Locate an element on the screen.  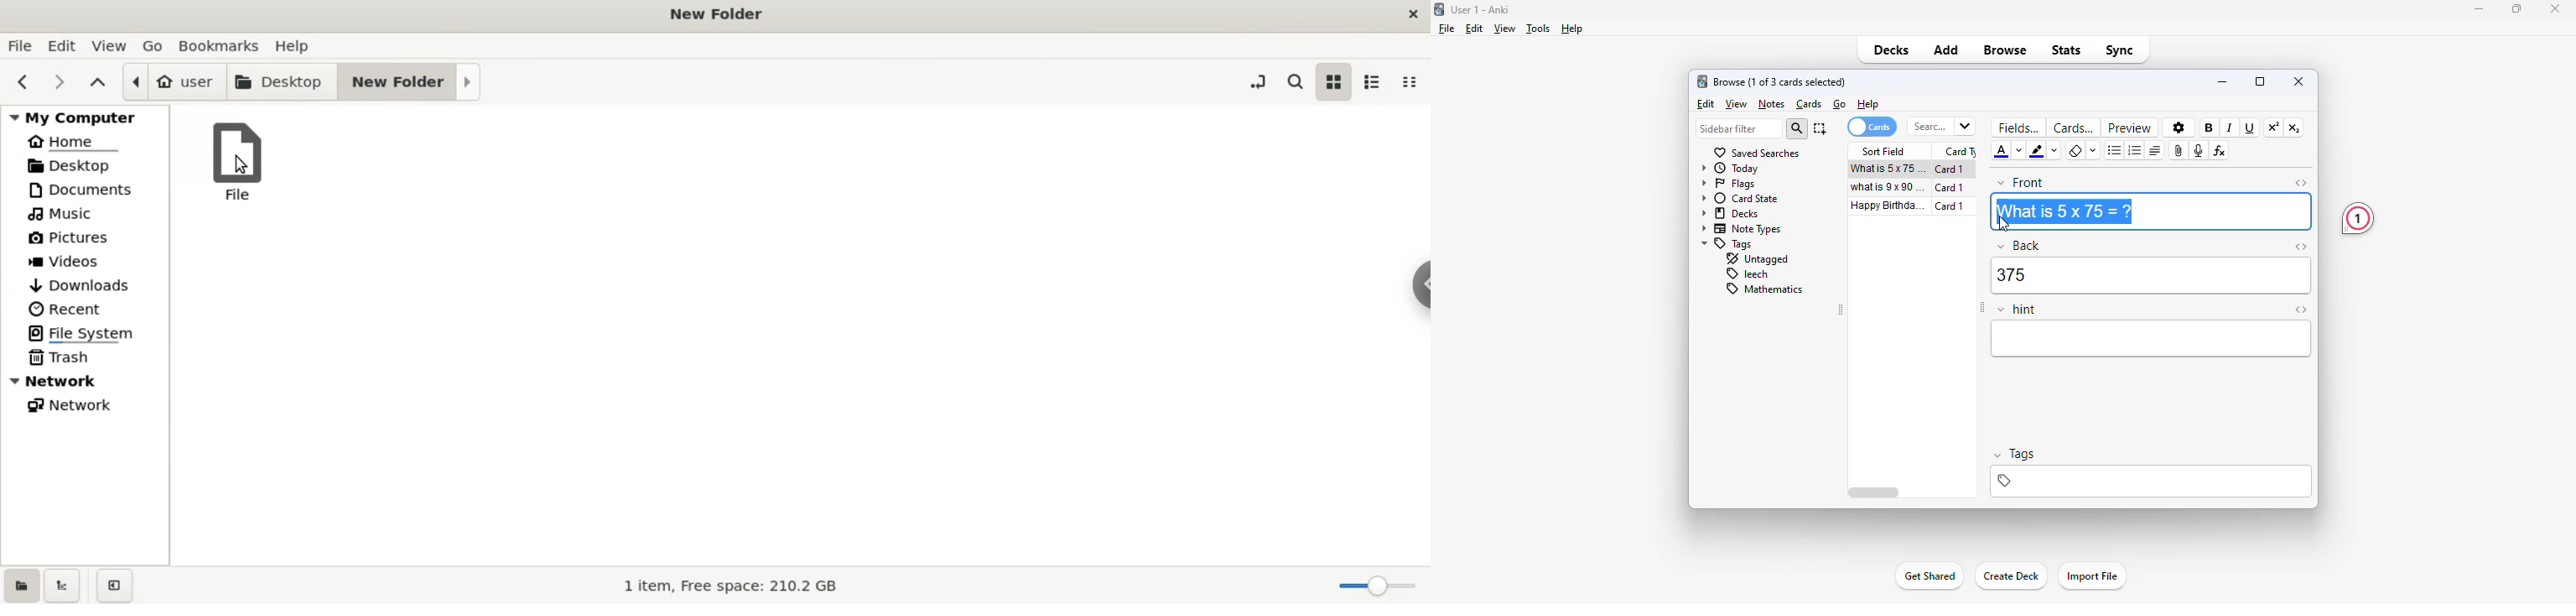
tags is located at coordinates (2015, 454).